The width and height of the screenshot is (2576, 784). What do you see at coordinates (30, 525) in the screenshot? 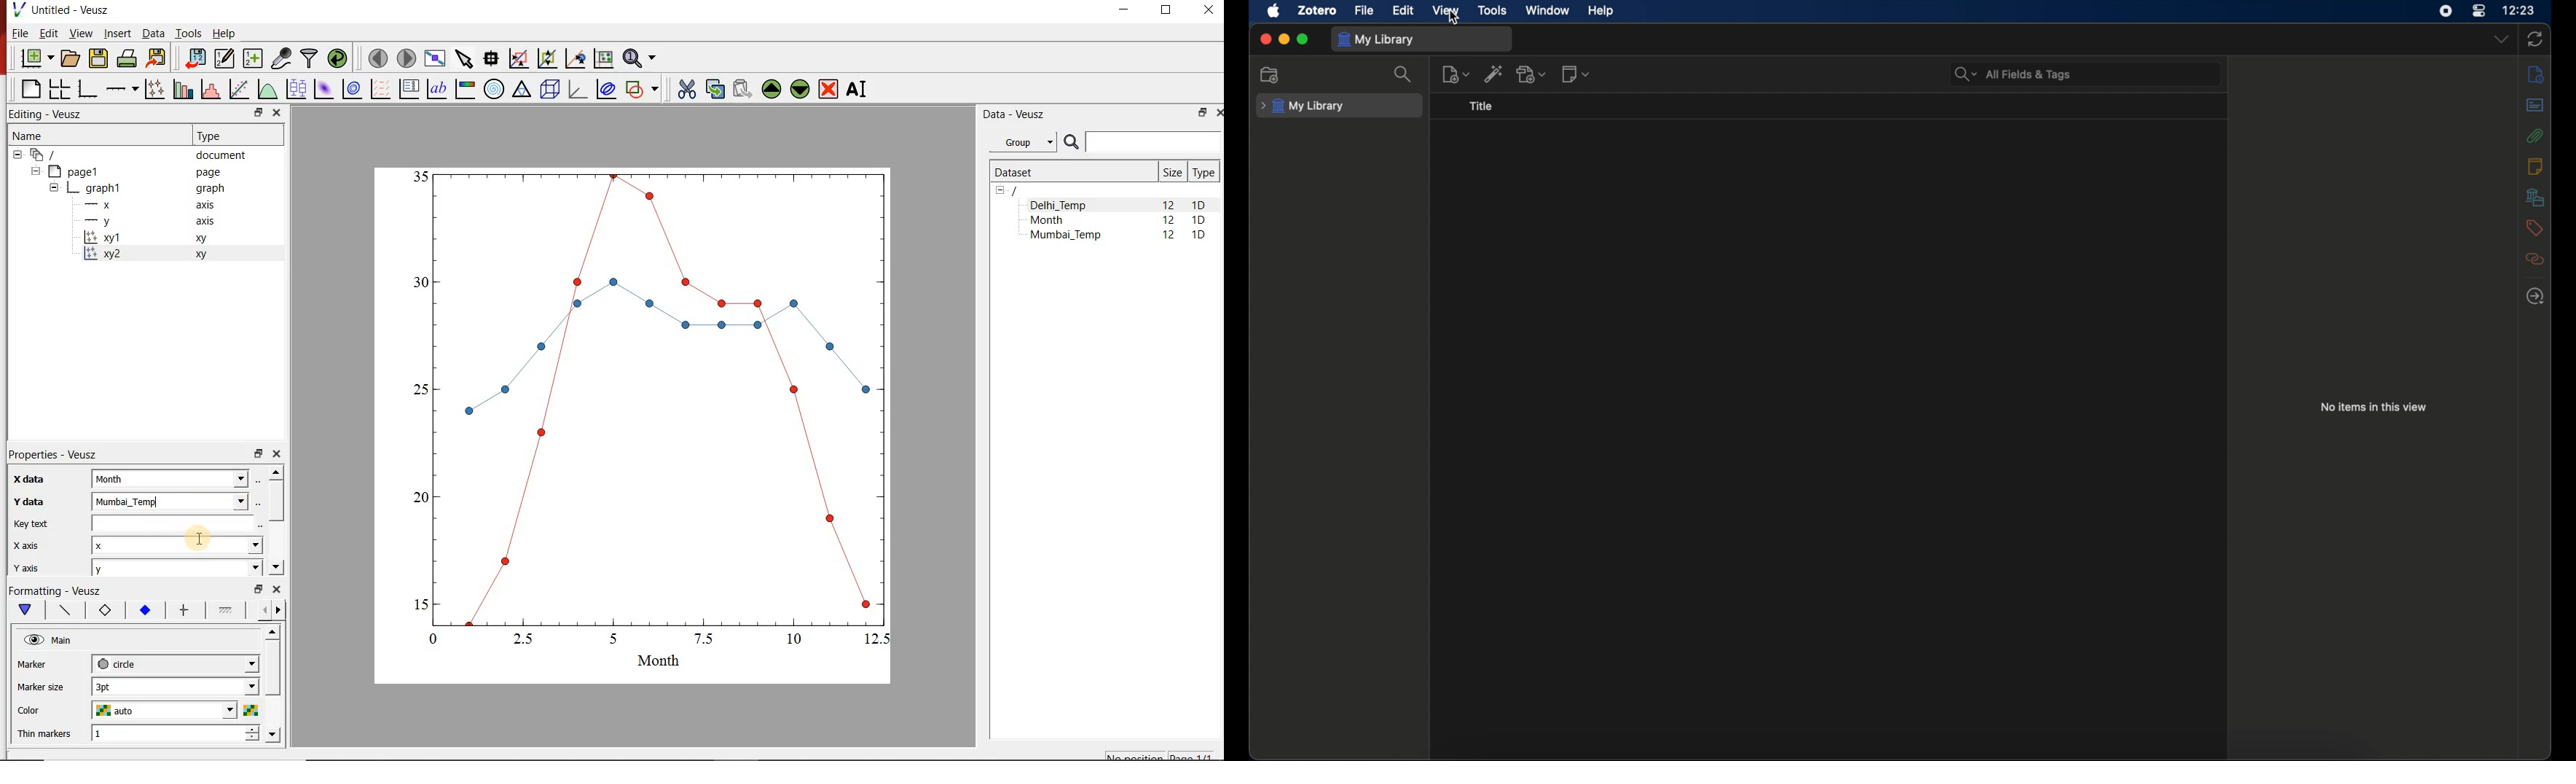
I see `Key text` at bounding box center [30, 525].